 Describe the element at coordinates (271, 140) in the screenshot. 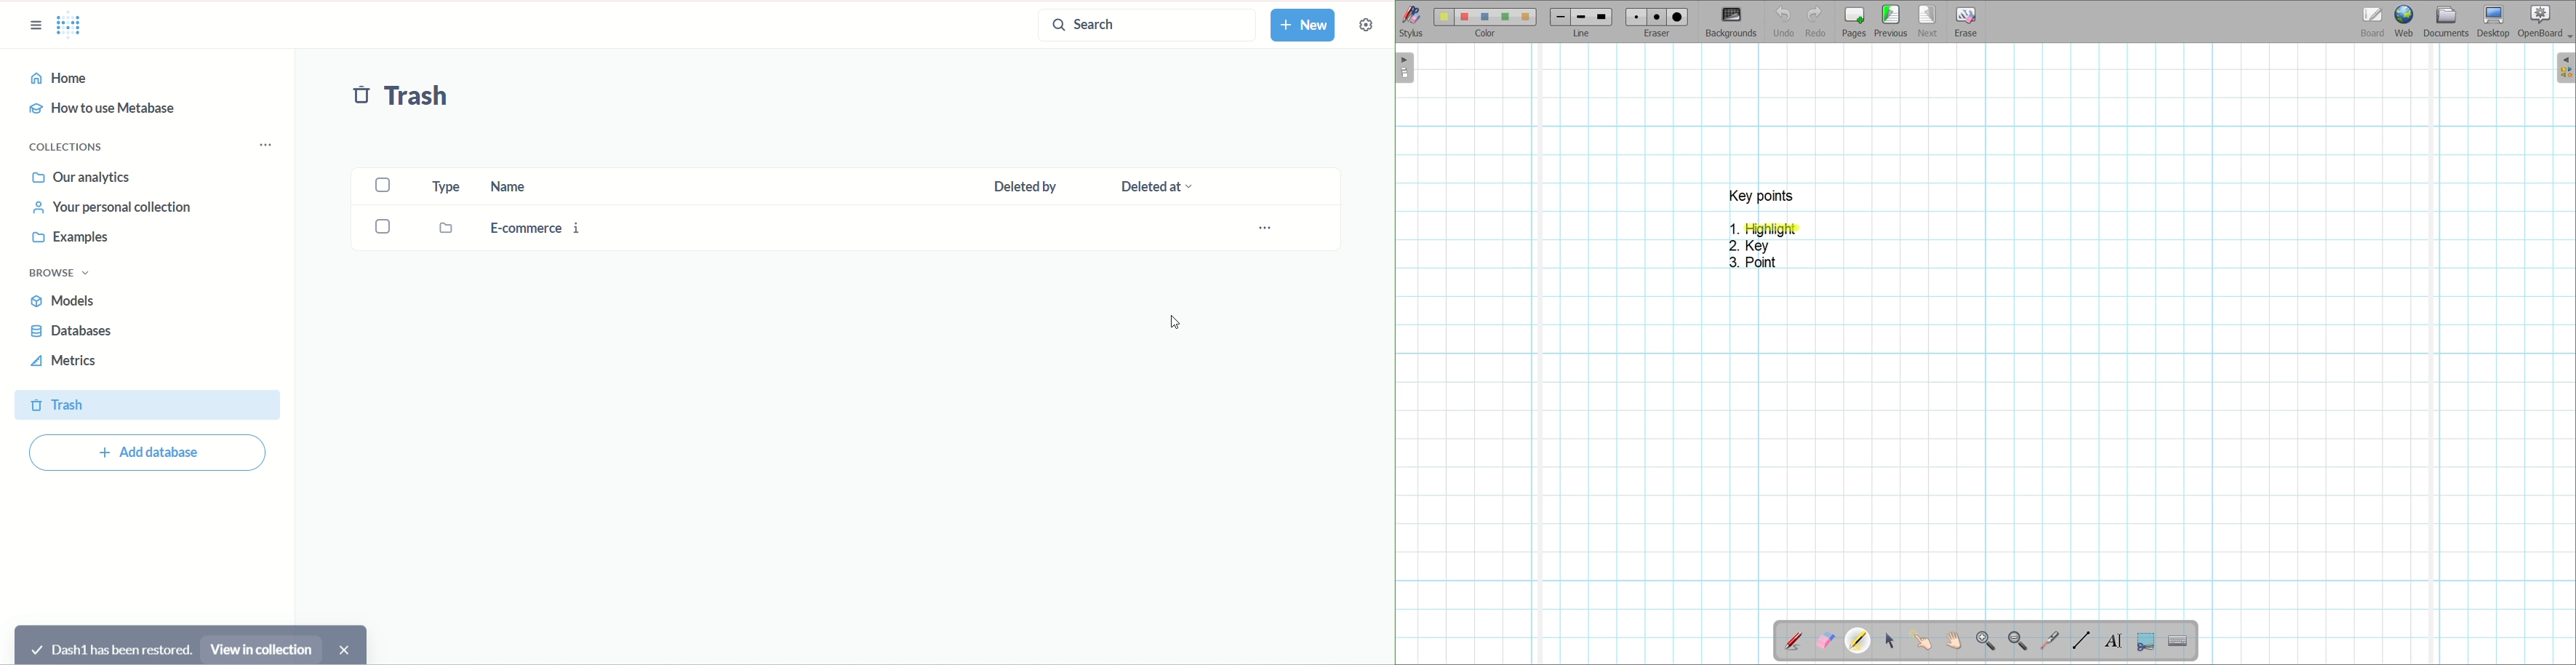

I see `collection options` at that location.